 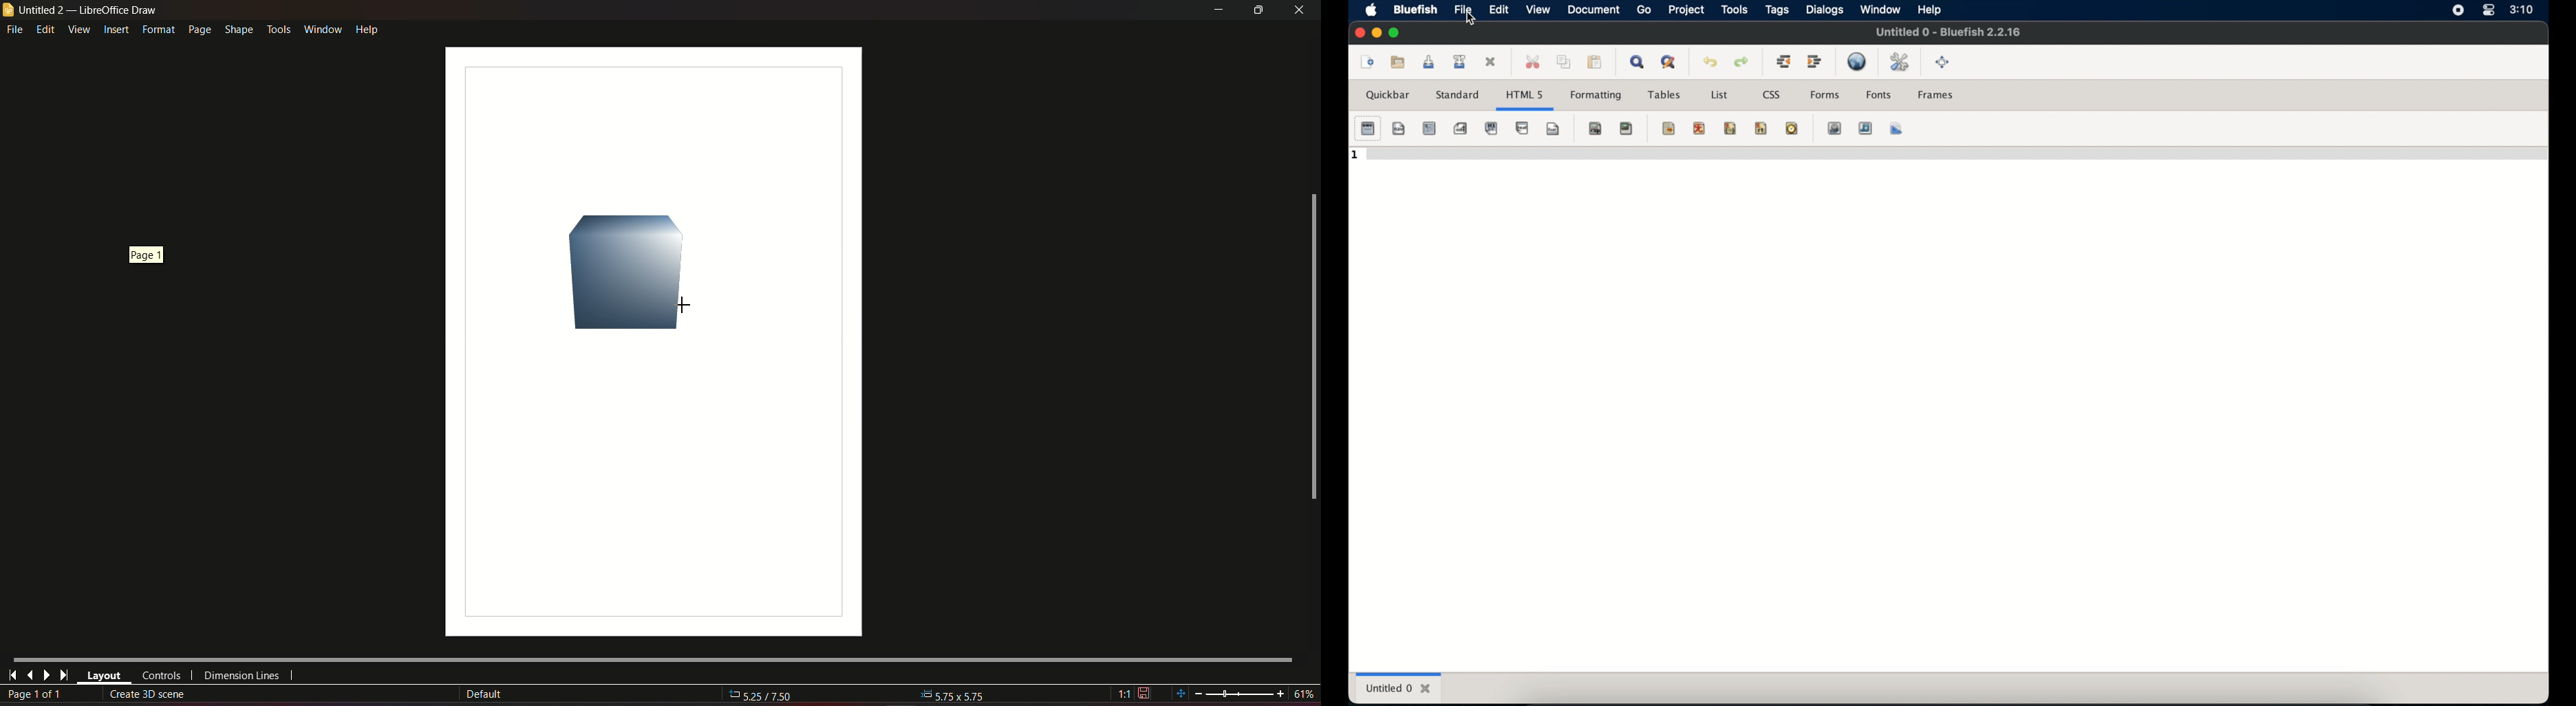 I want to click on create 3D scene, so click(x=153, y=694).